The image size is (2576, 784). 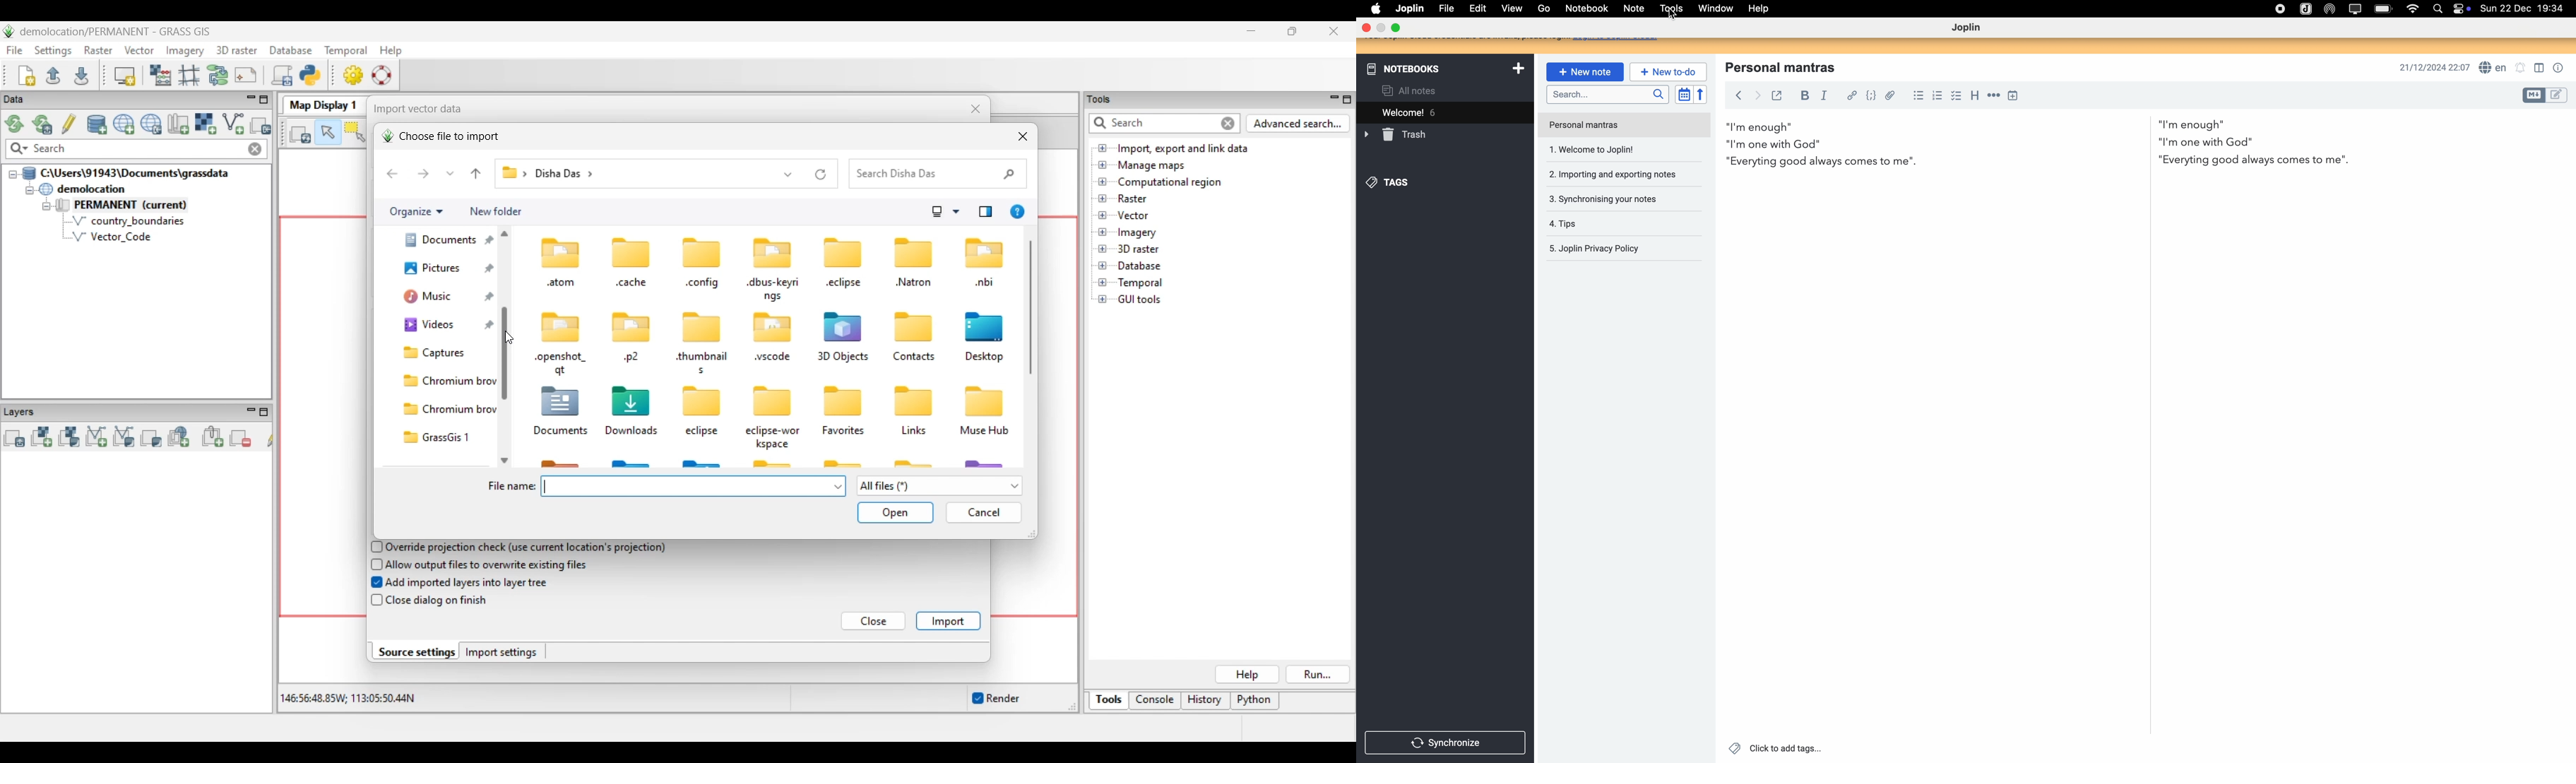 What do you see at coordinates (1759, 96) in the screenshot?
I see `foward` at bounding box center [1759, 96].